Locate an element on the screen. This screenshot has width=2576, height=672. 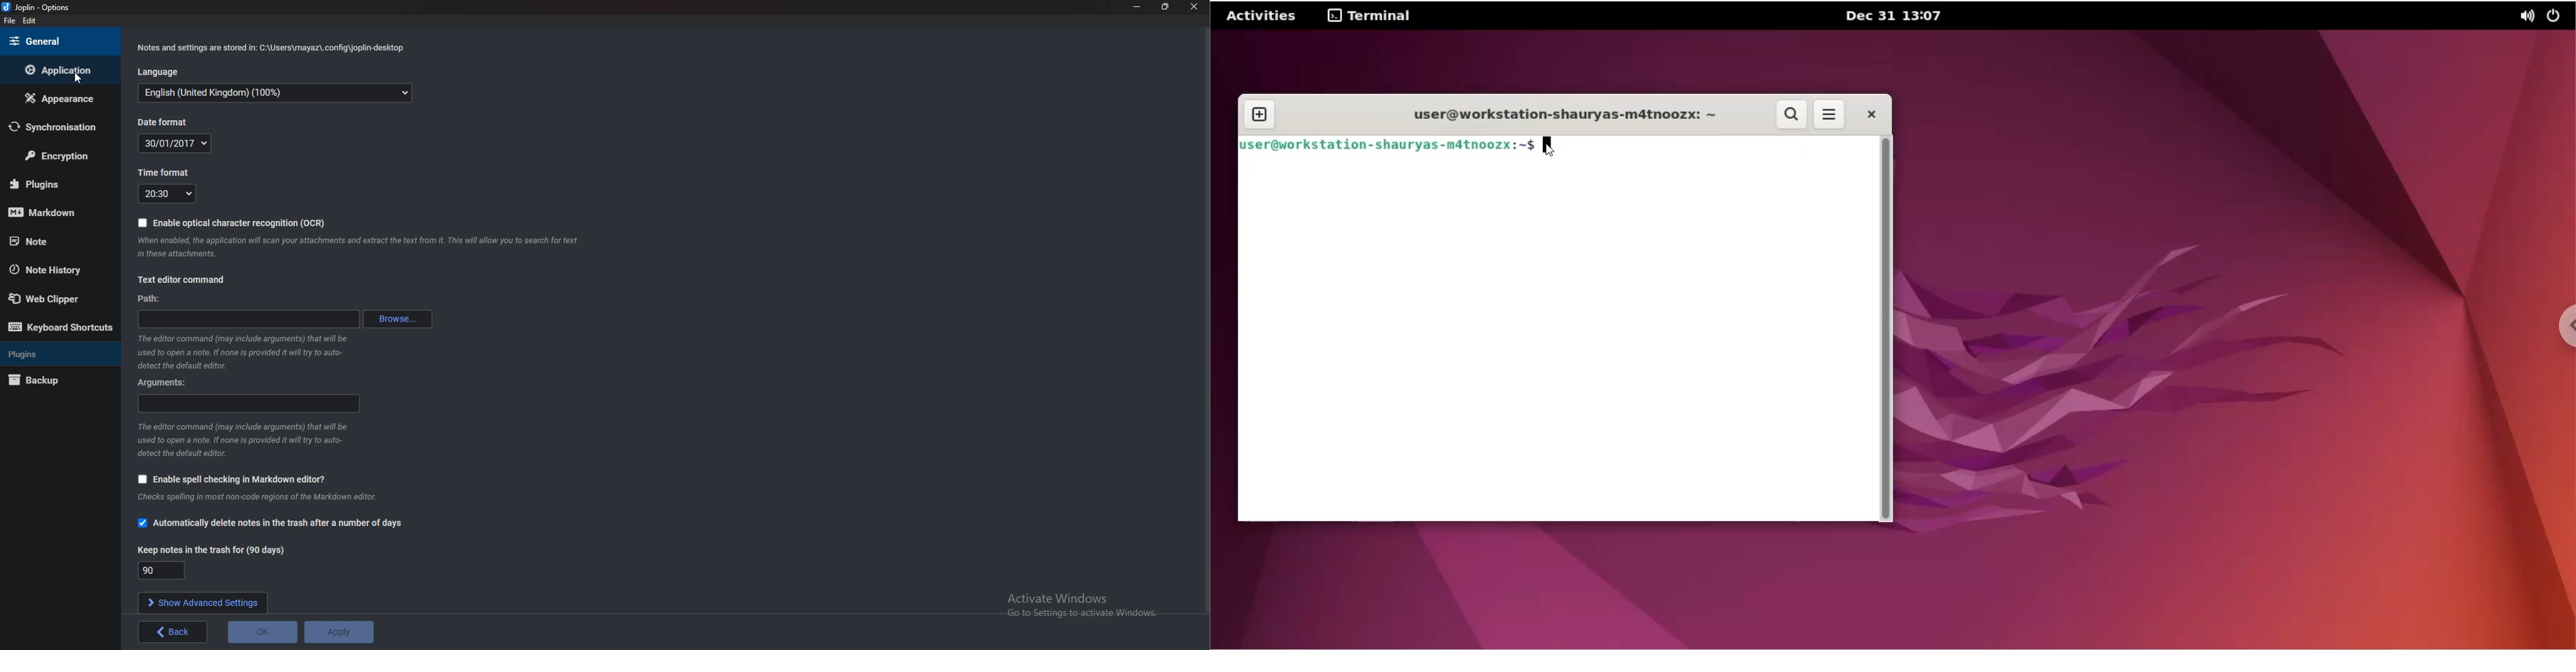
Appearance is located at coordinates (57, 99).